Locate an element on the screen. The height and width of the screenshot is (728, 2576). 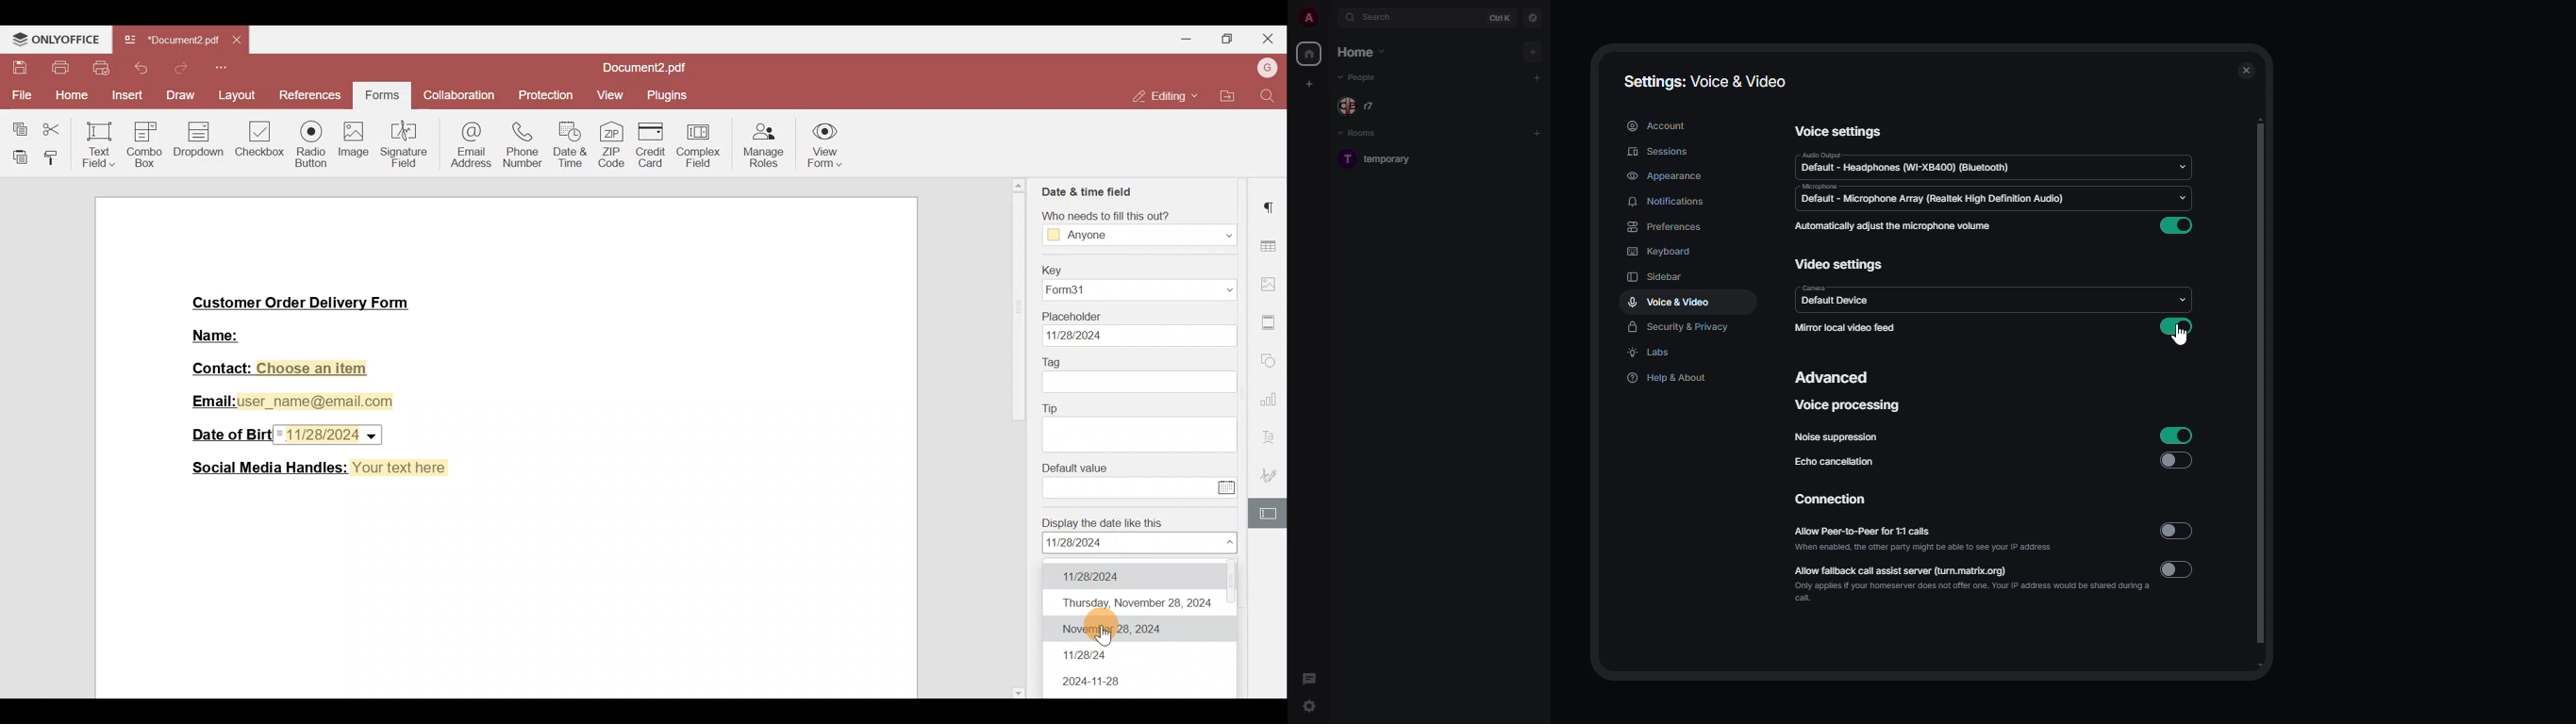
noise suppression is located at coordinates (1839, 436).